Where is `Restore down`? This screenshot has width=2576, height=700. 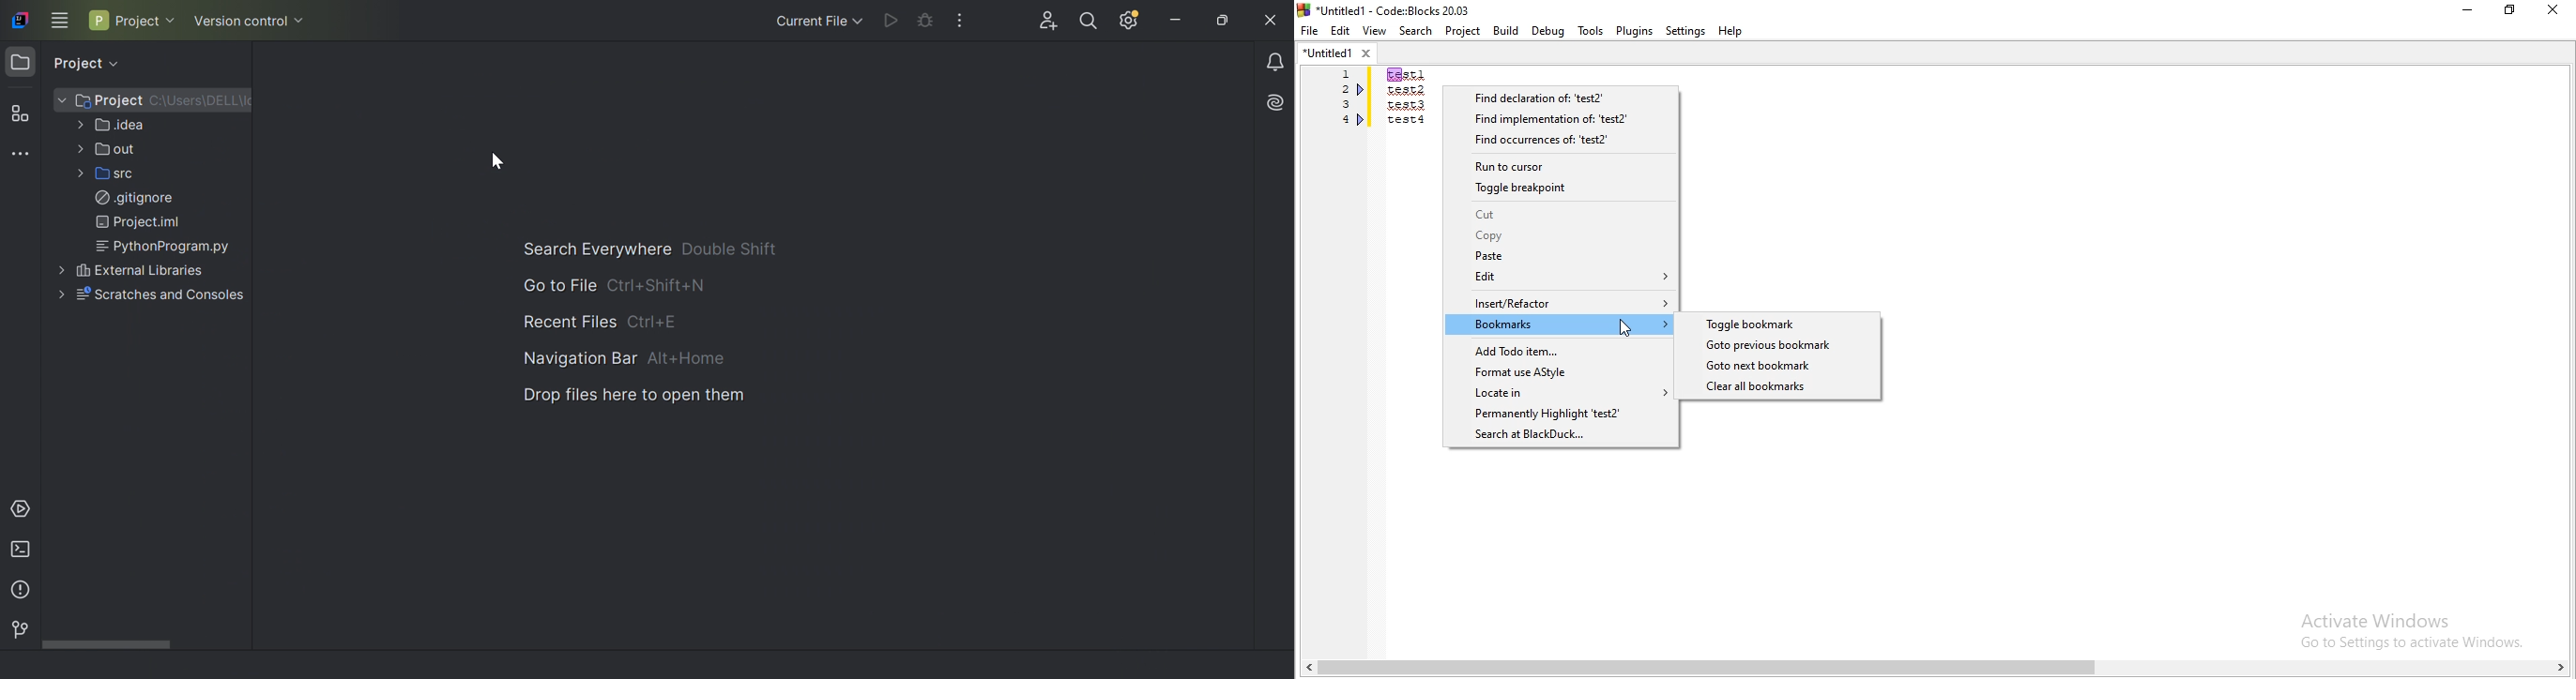 Restore down is located at coordinates (1221, 22).